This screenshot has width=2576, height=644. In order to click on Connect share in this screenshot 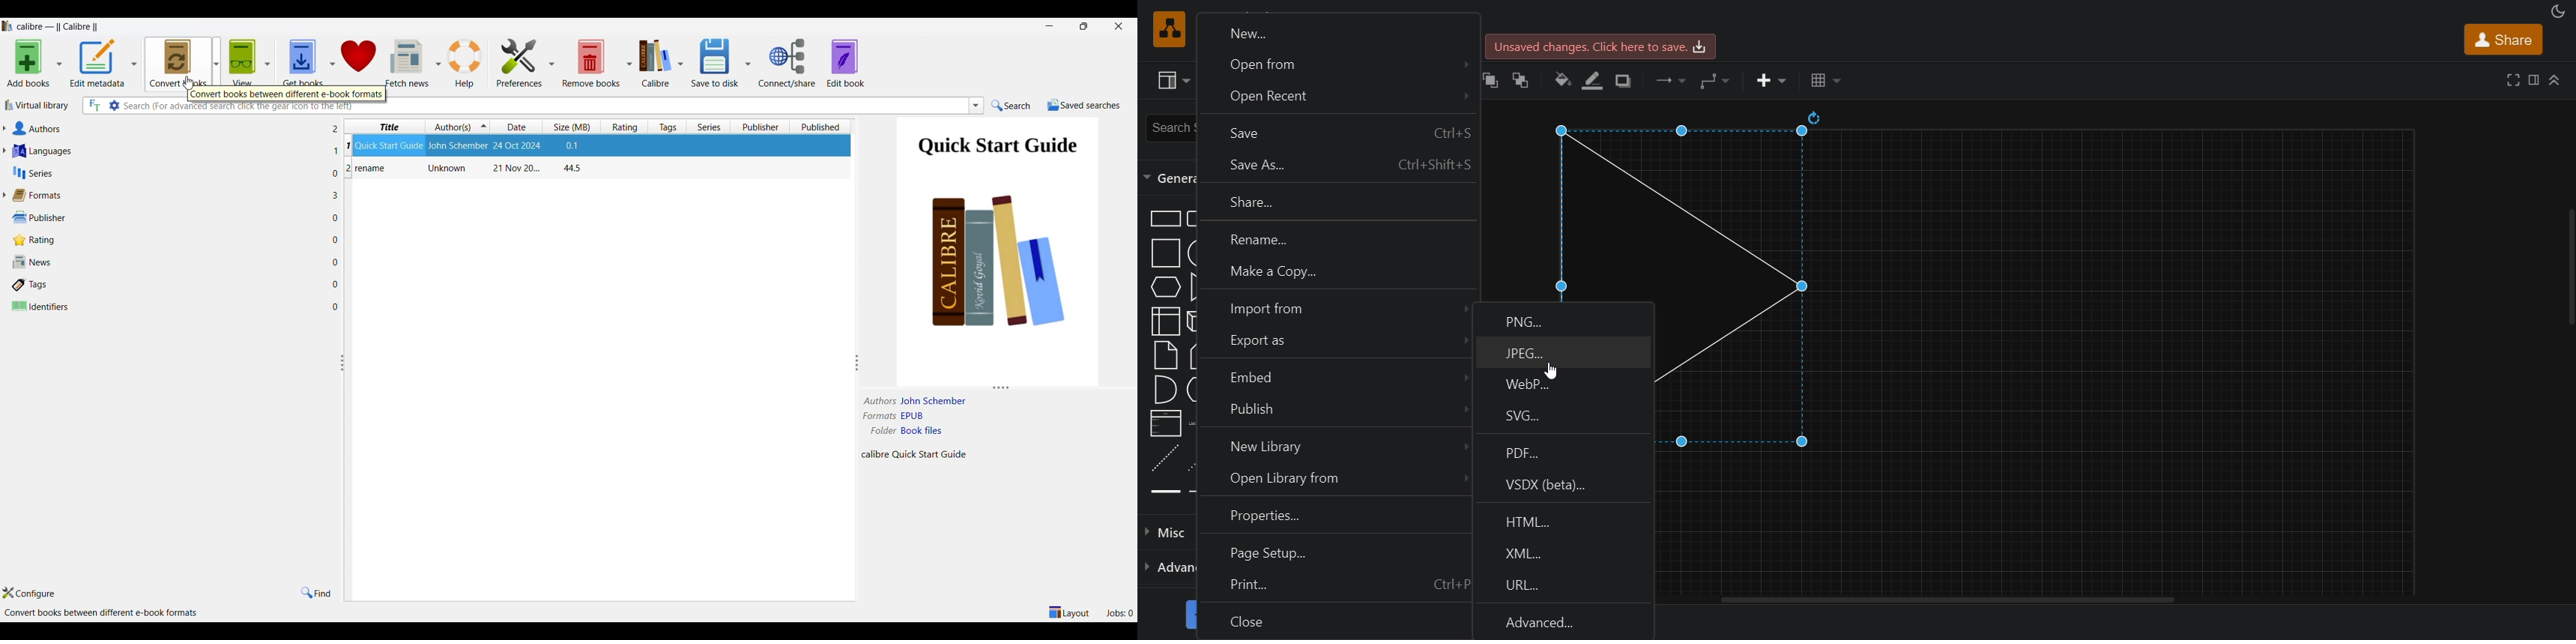, I will do `click(788, 63)`.